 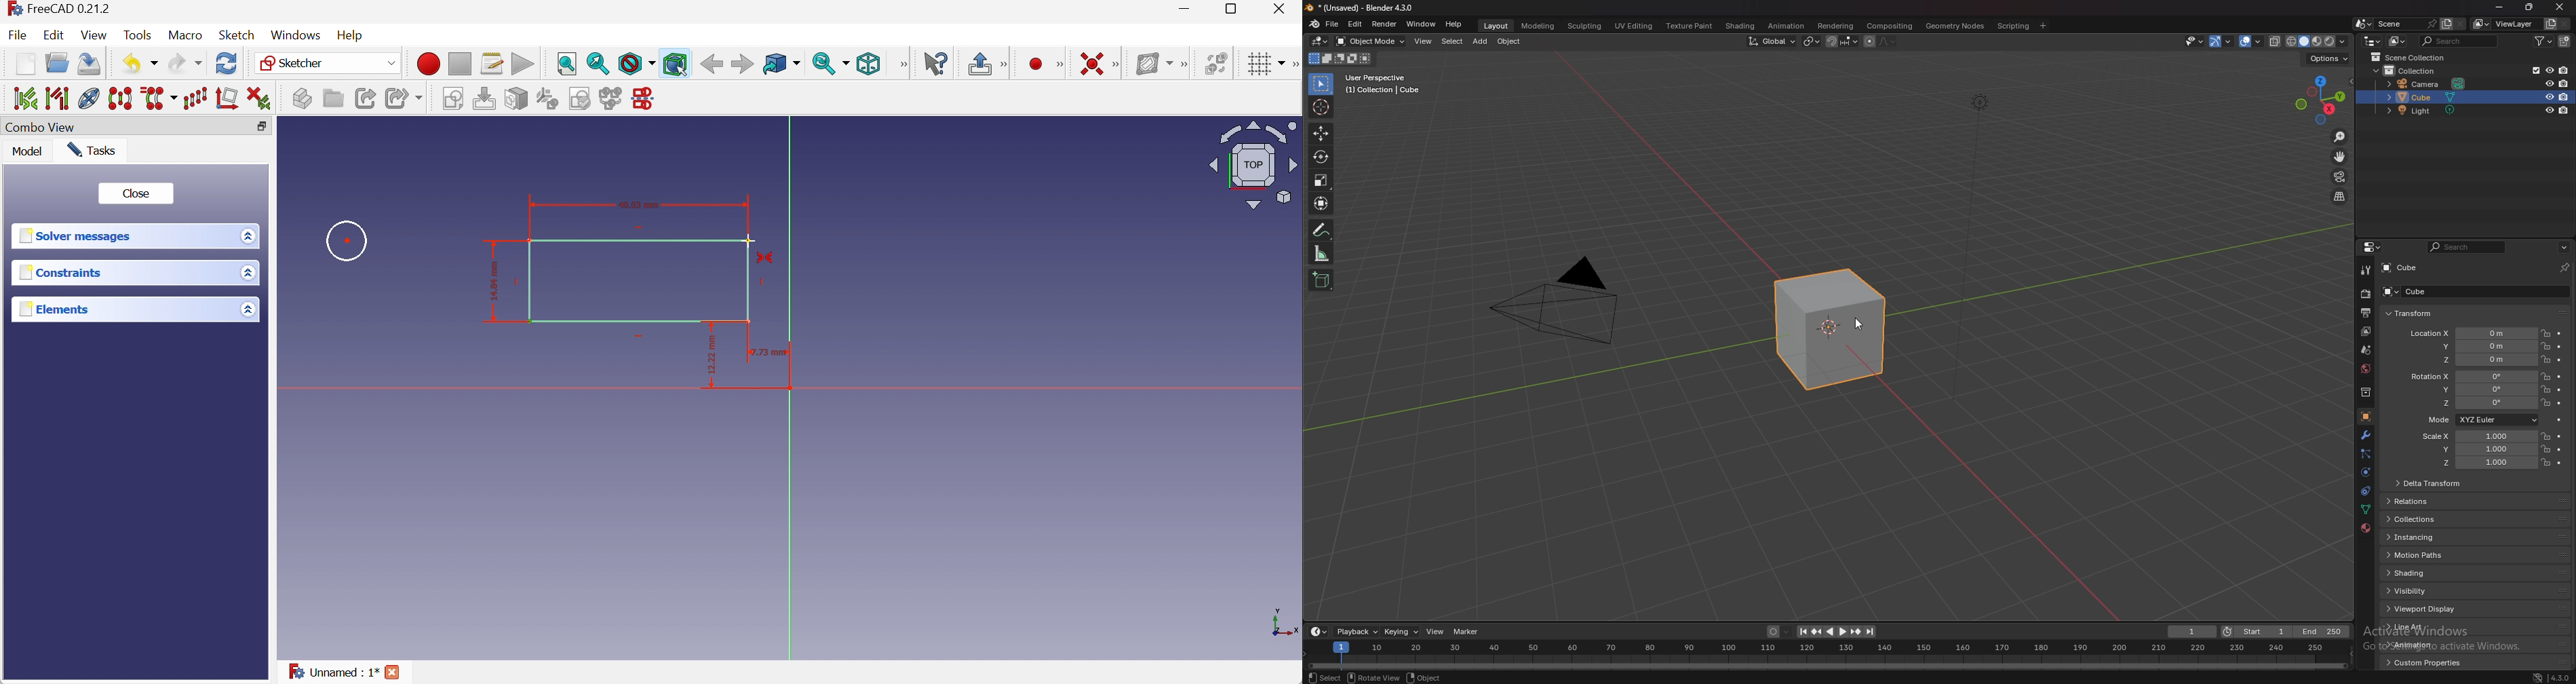 What do you see at coordinates (781, 64) in the screenshot?
I see `Go to linked object` at bounding box center [781, 64].